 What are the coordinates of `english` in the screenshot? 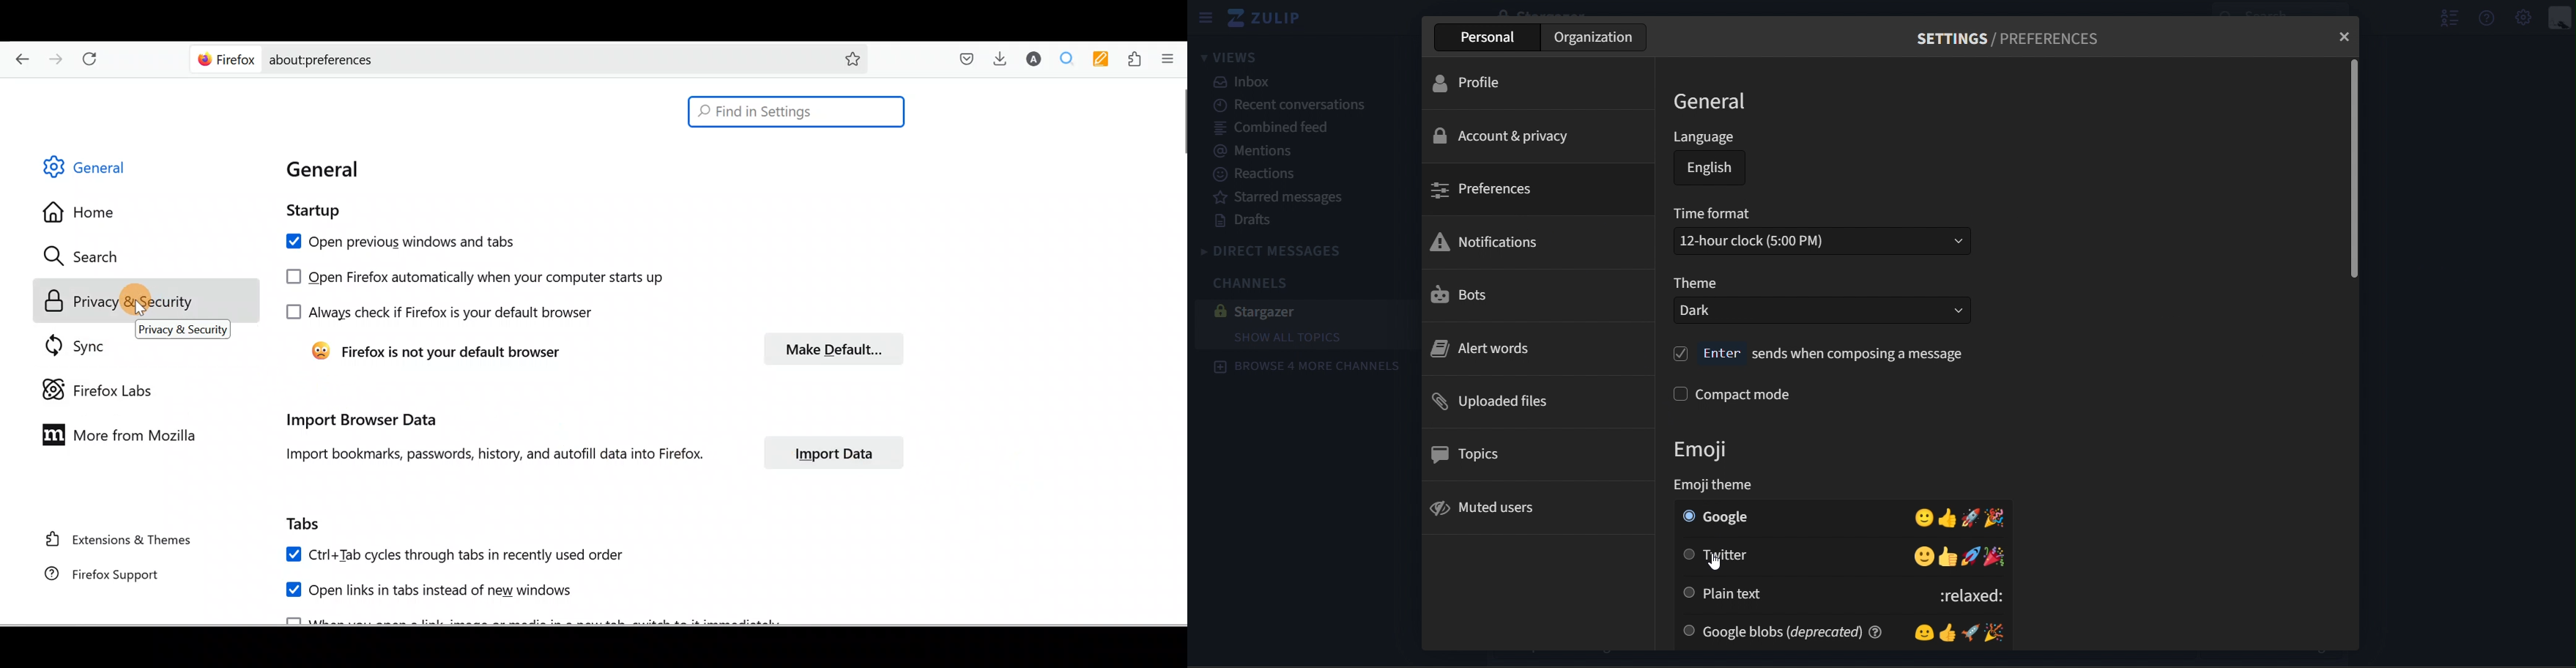 It's located at (1711, 171).